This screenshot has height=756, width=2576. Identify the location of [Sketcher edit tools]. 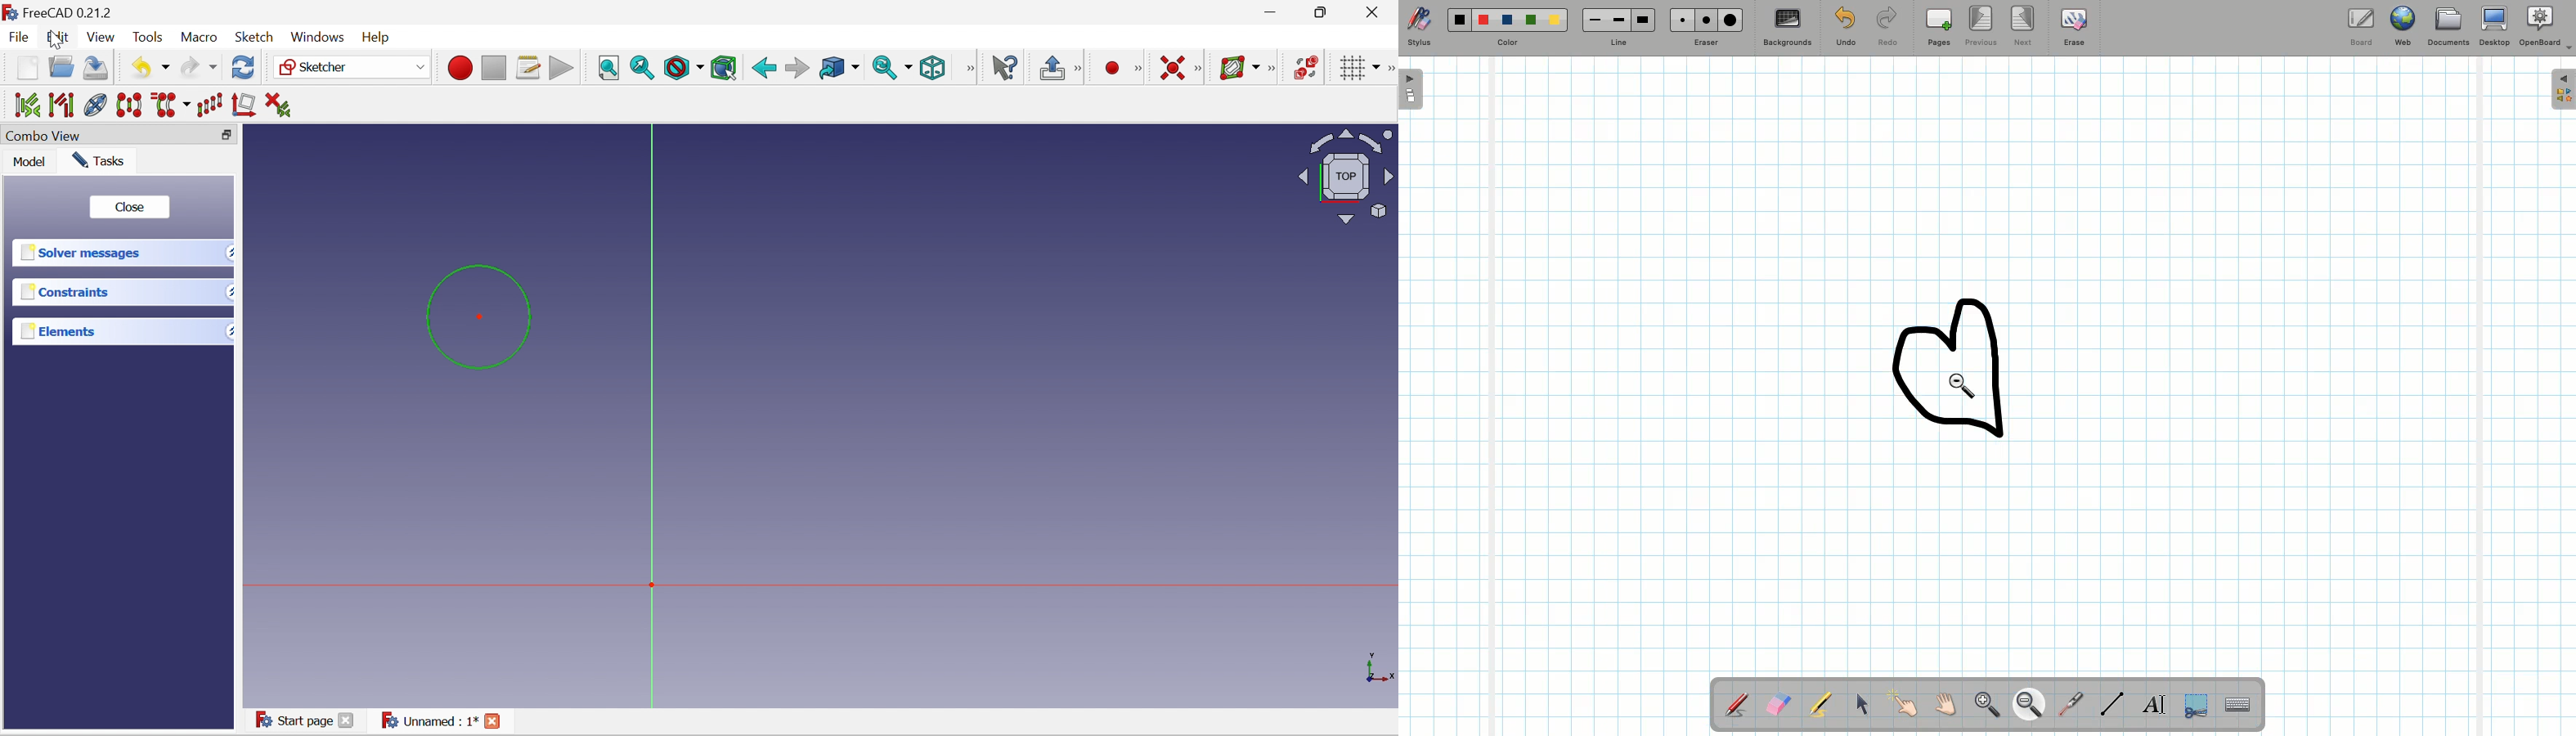
(1390, 68).